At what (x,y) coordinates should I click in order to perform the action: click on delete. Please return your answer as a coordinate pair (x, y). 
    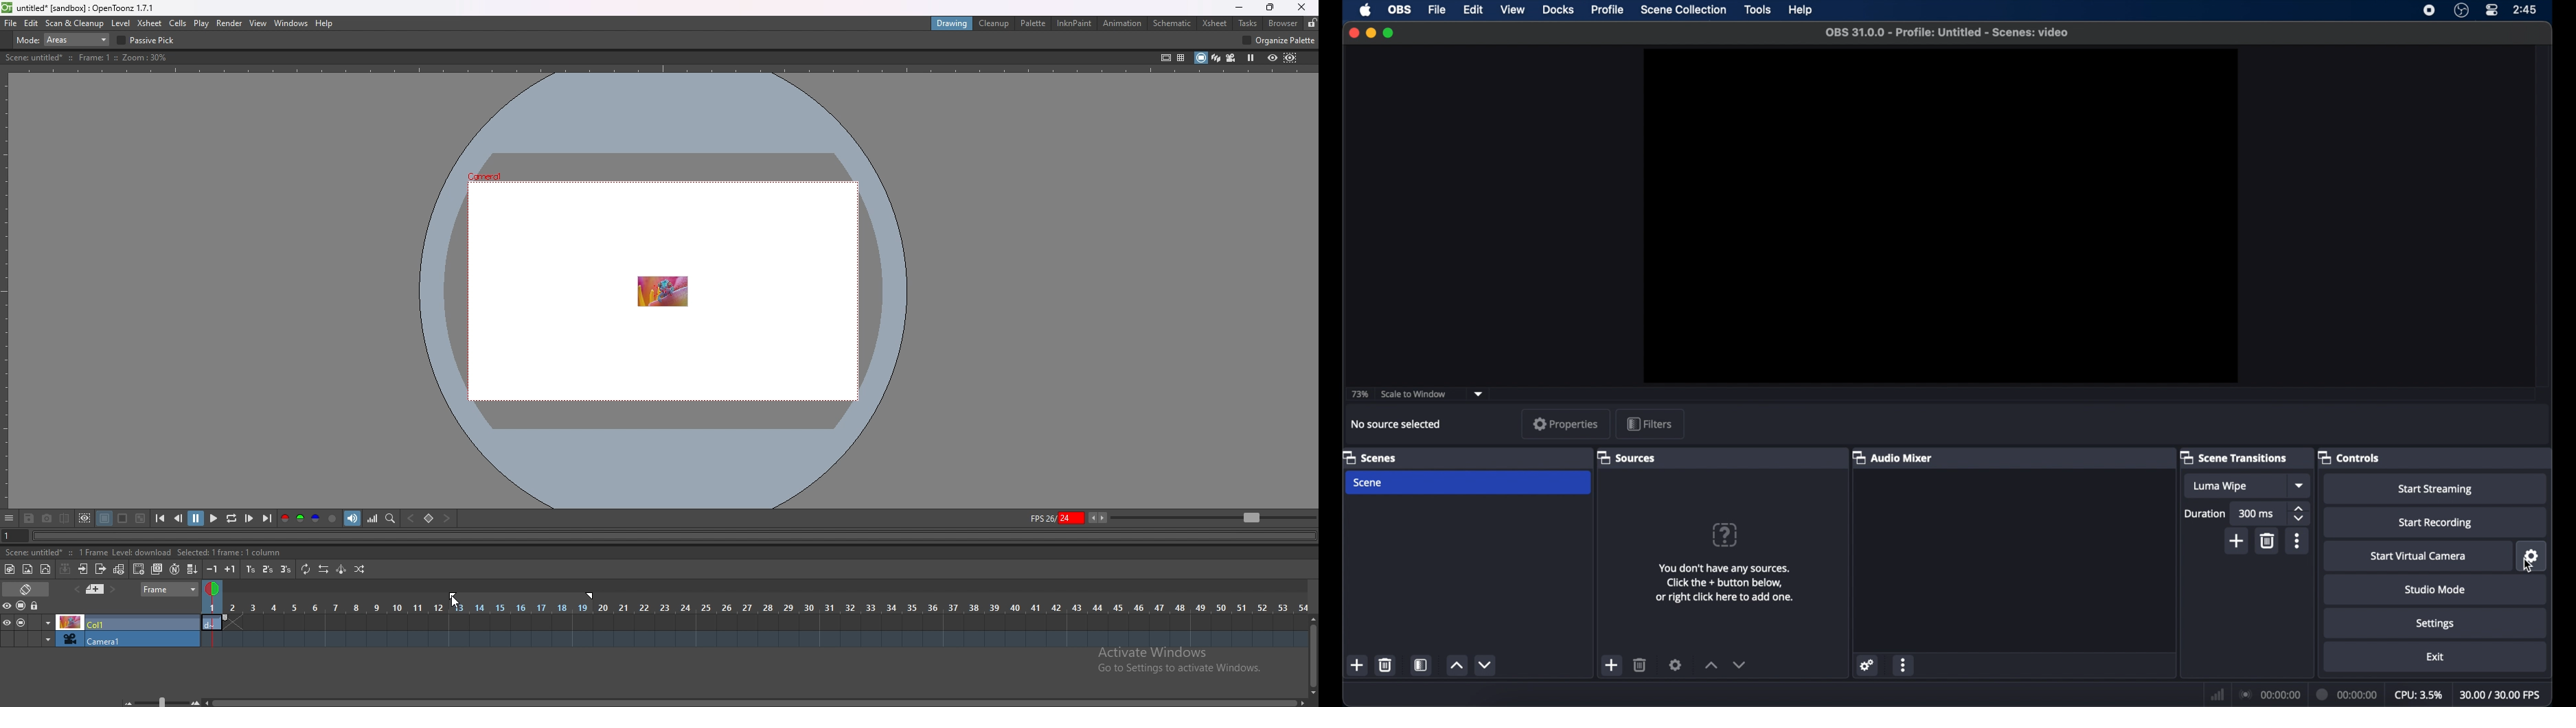
    Looking at the image, I should click on (2267, 541).